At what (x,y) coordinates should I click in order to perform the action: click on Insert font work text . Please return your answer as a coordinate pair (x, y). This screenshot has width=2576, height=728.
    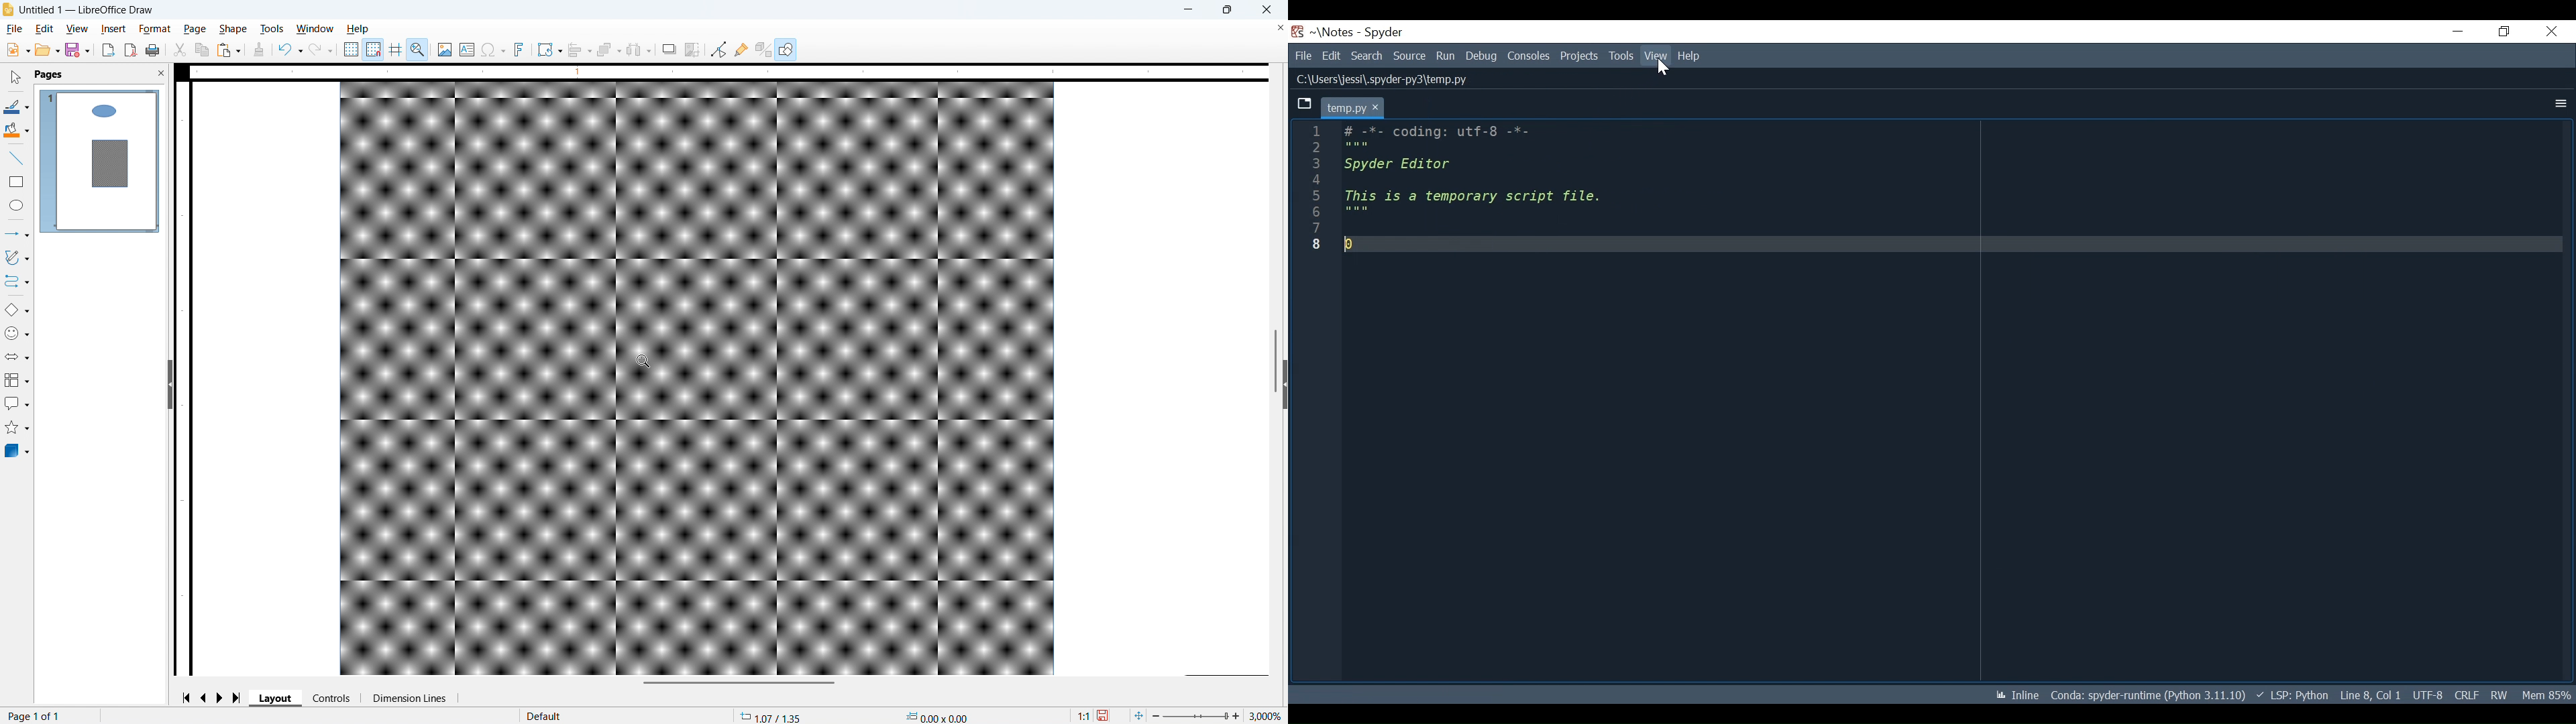
    Looking at the image, I should click on (520, 49).